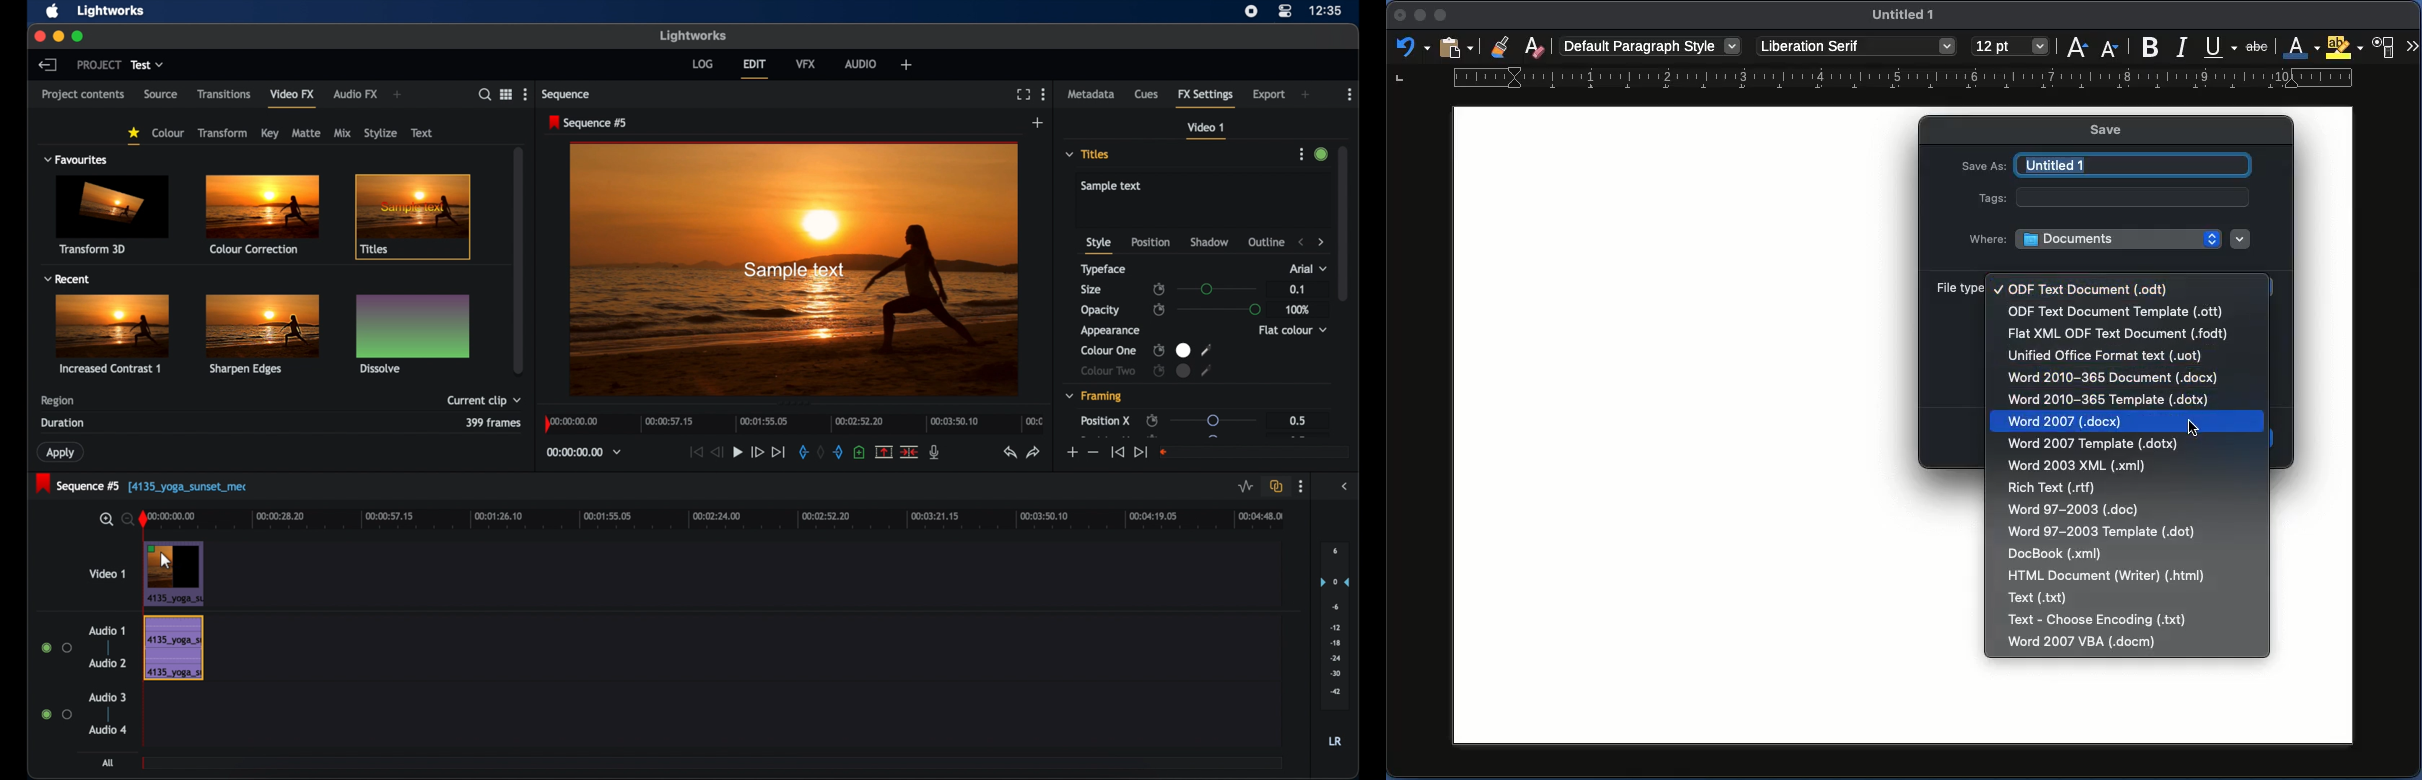 Image resolution: width=2436 pixels, height=784 pixels. Describe the element at coordinates (177, 587) in the screenshot. I see `video clip` at that location.